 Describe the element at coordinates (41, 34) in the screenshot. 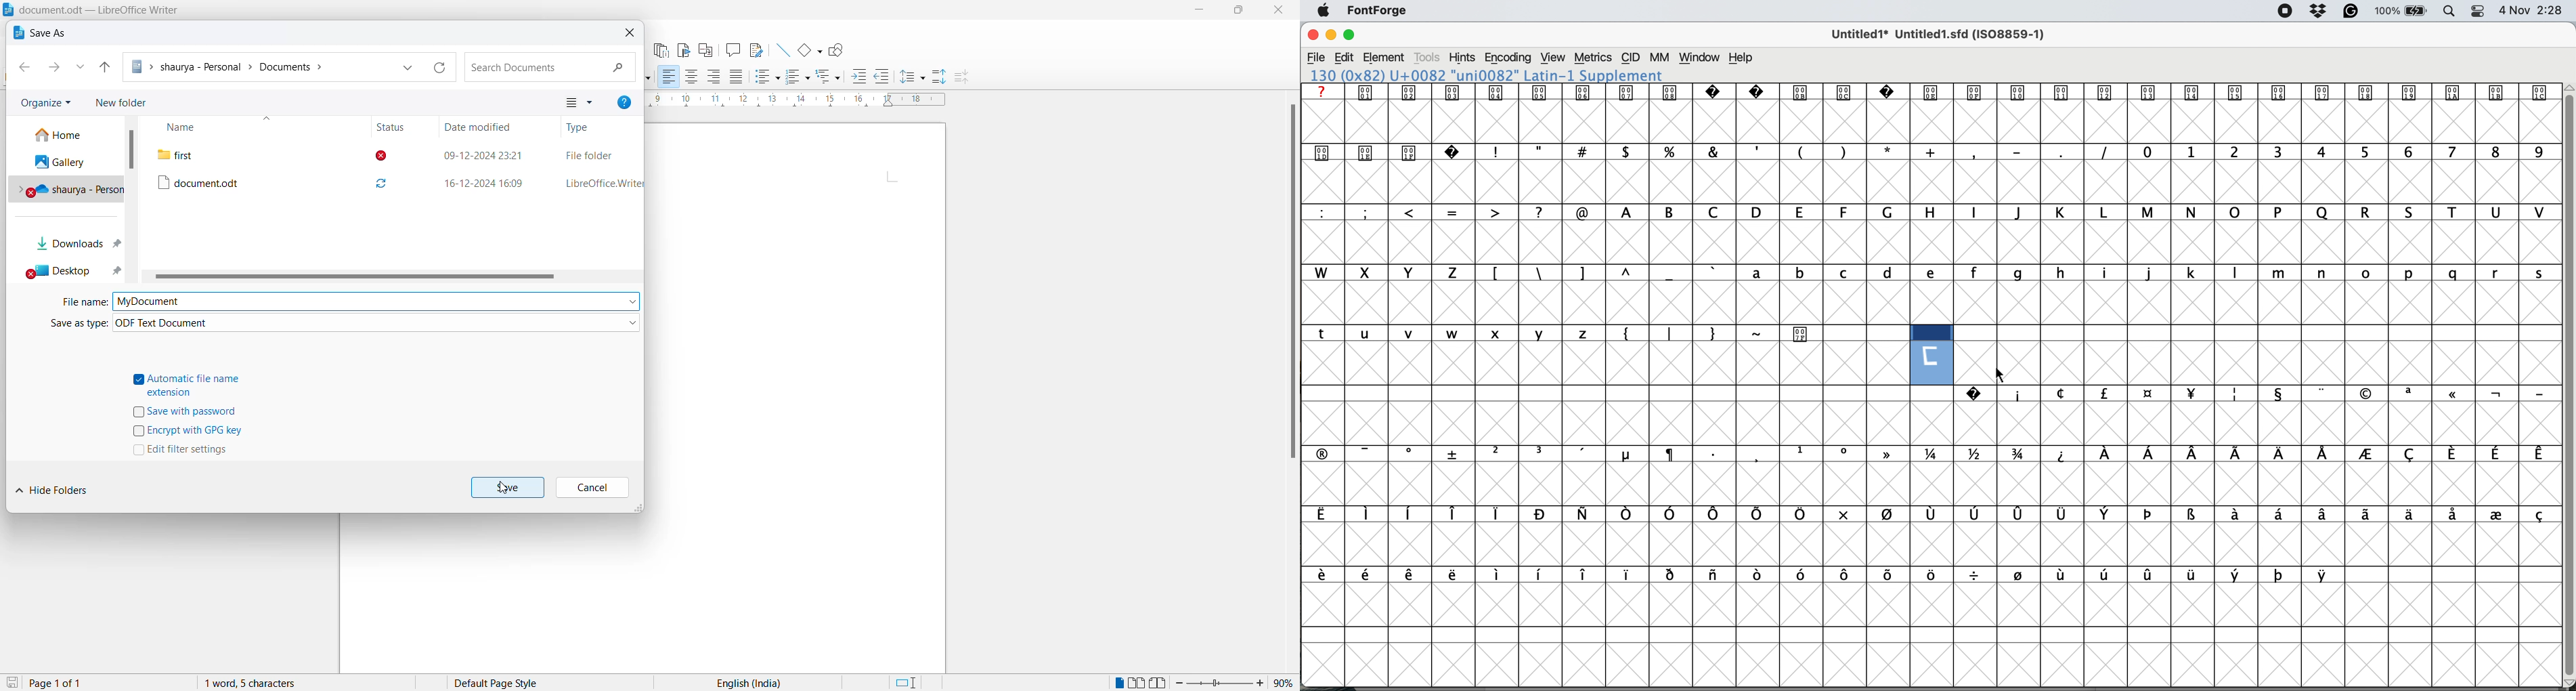

I see `Save as` at that location.